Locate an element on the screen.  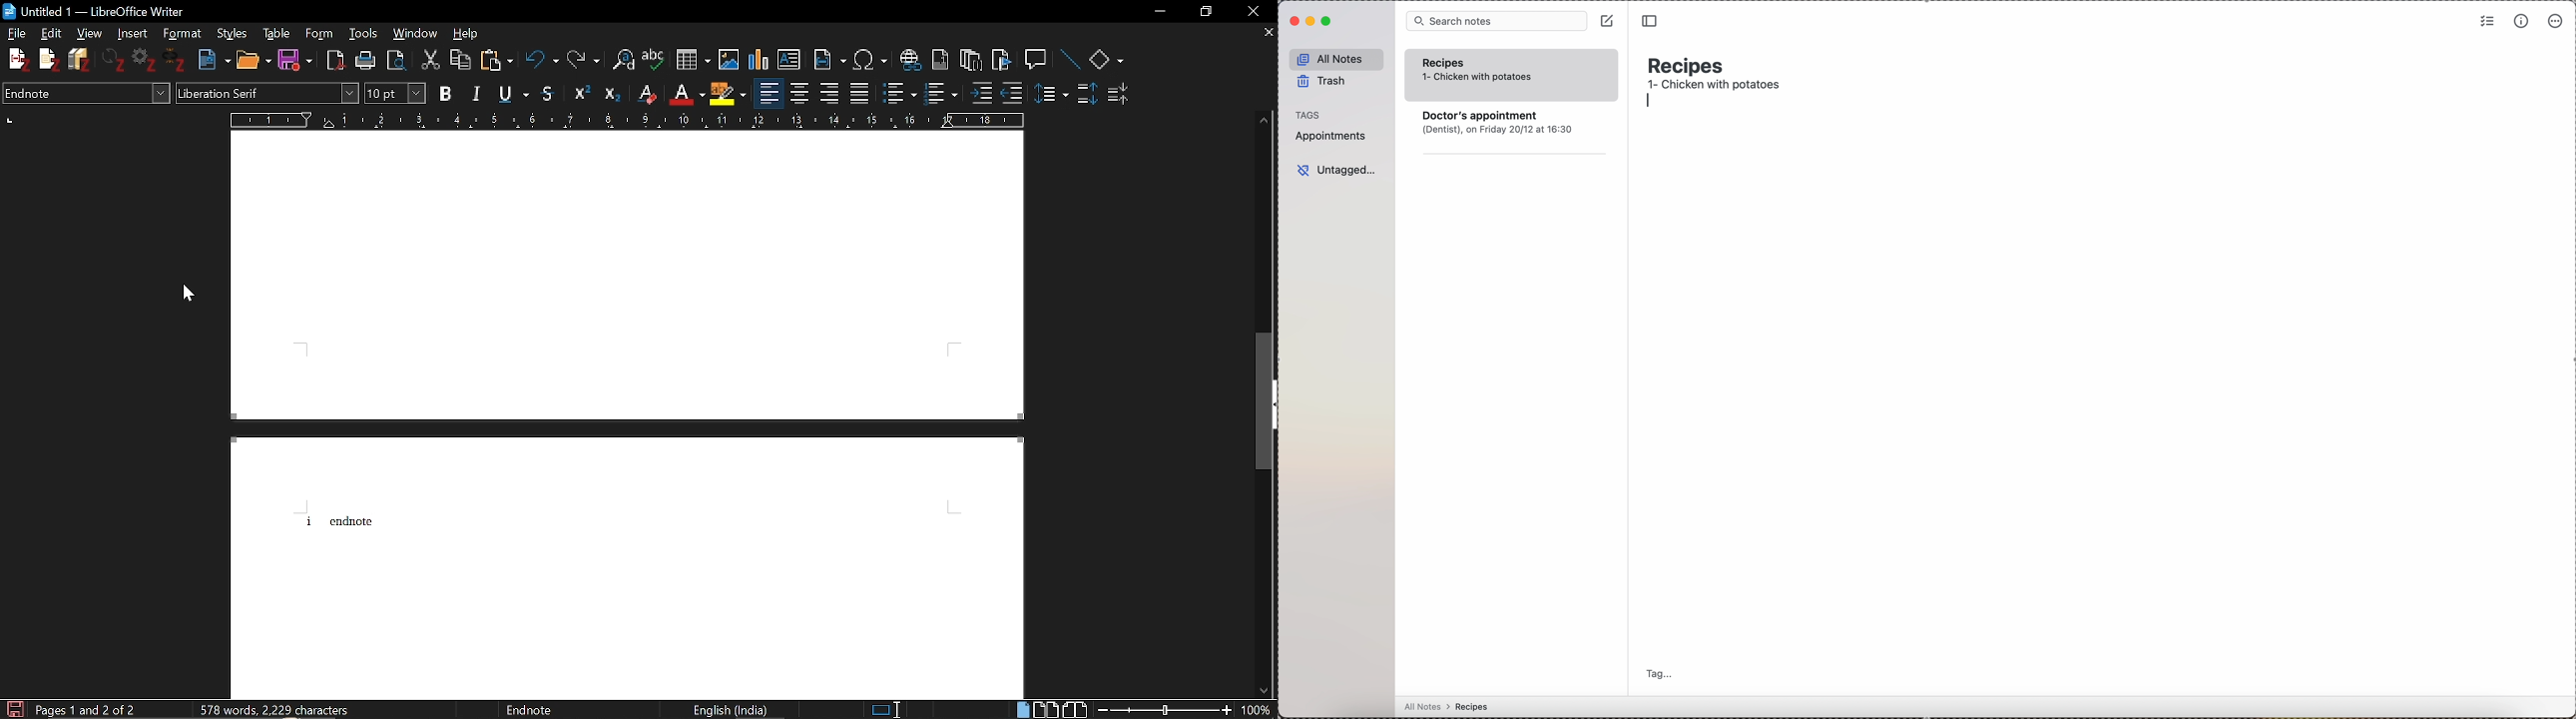
page 1 and 2 of 2 is located at coordinates (88, 709).